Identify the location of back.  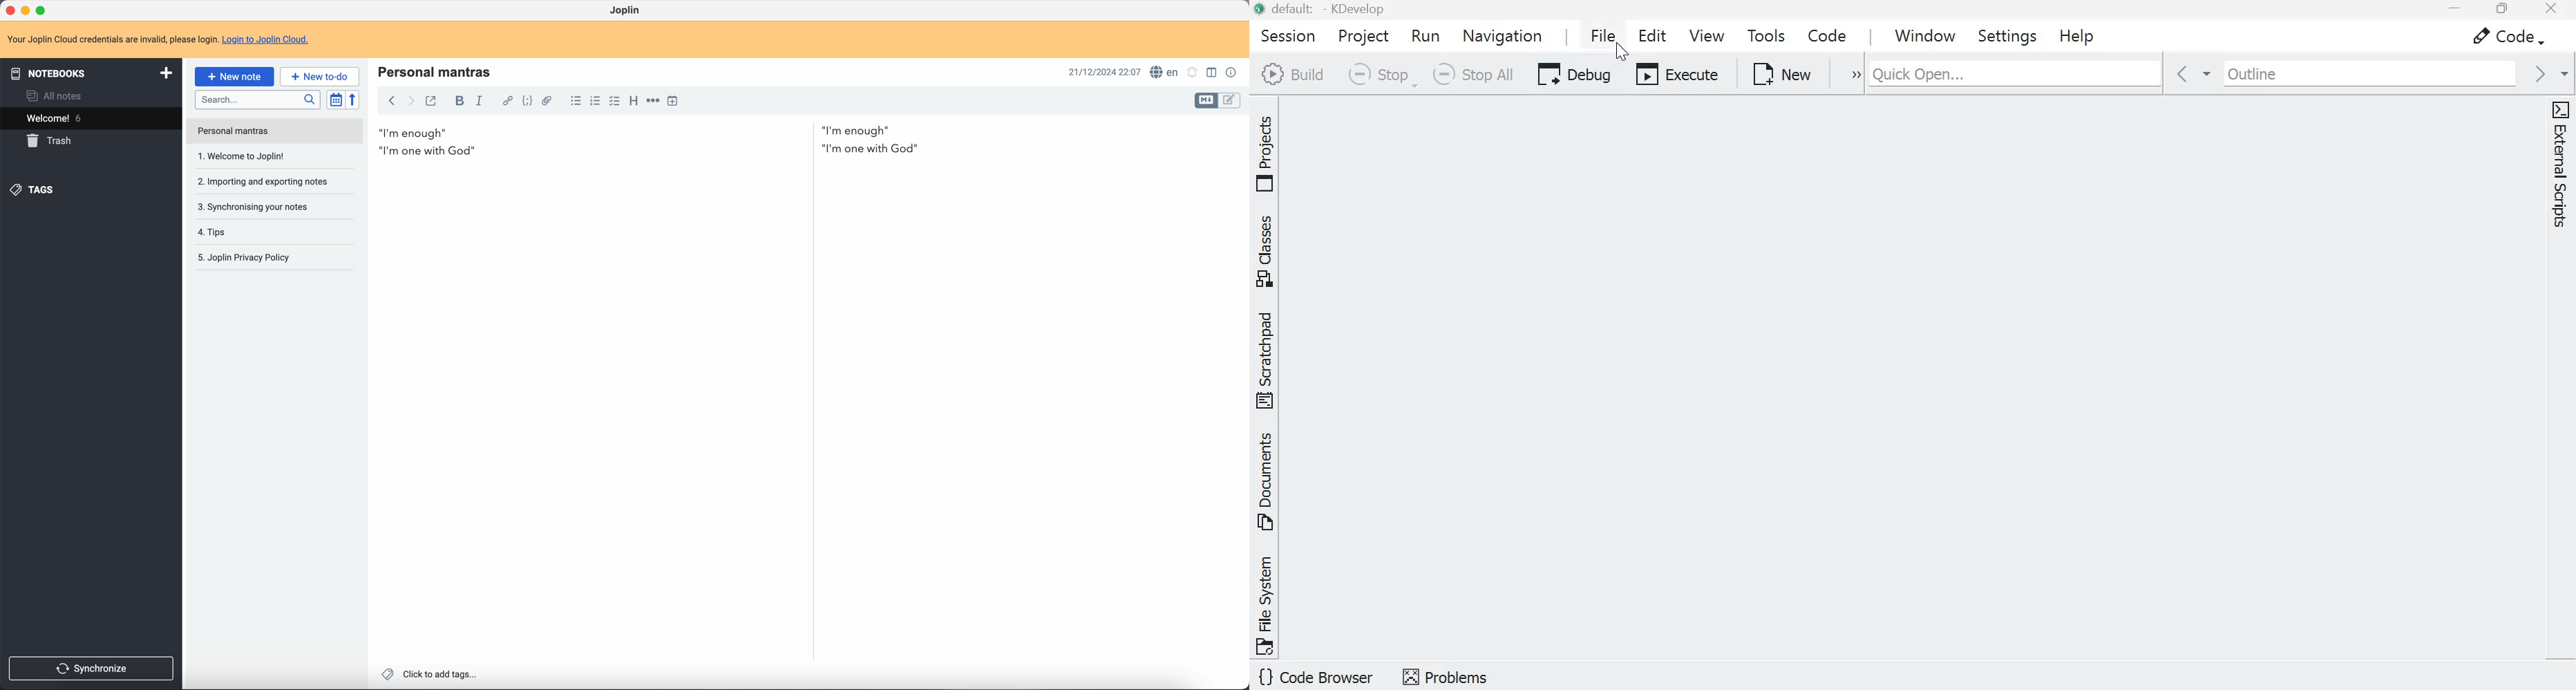
(391, 102).